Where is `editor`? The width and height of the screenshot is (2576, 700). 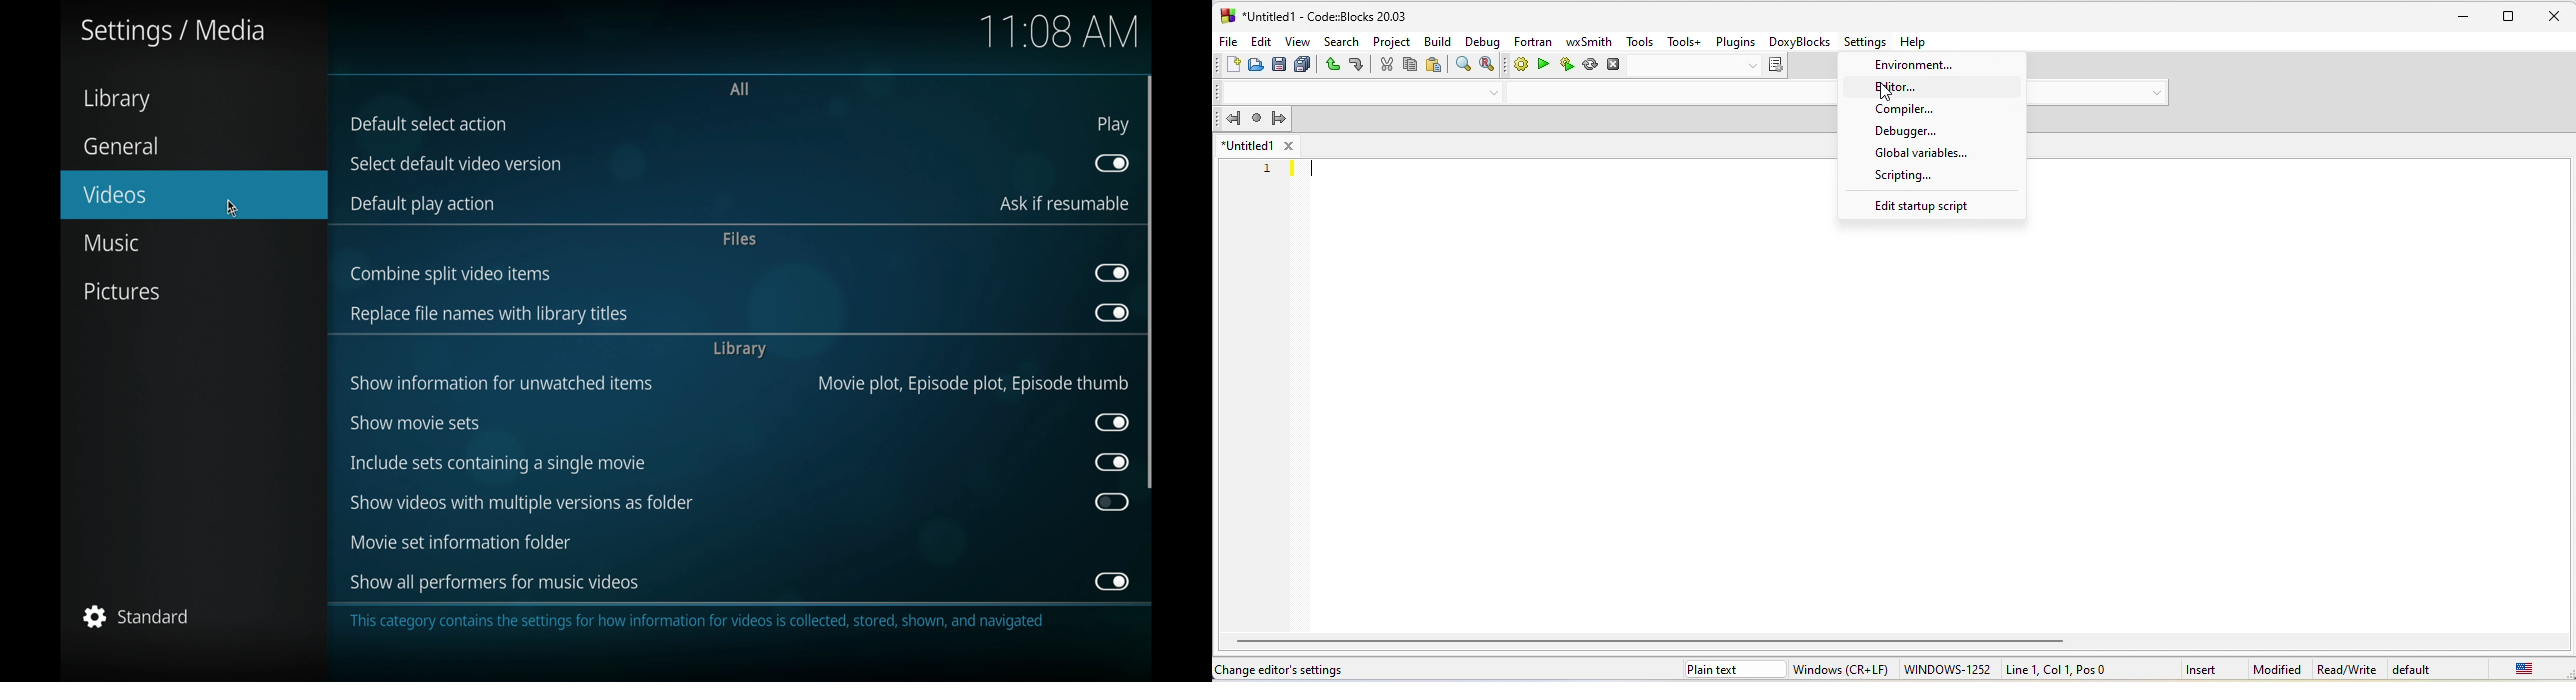
editor is located at coordinates (1896, 86).